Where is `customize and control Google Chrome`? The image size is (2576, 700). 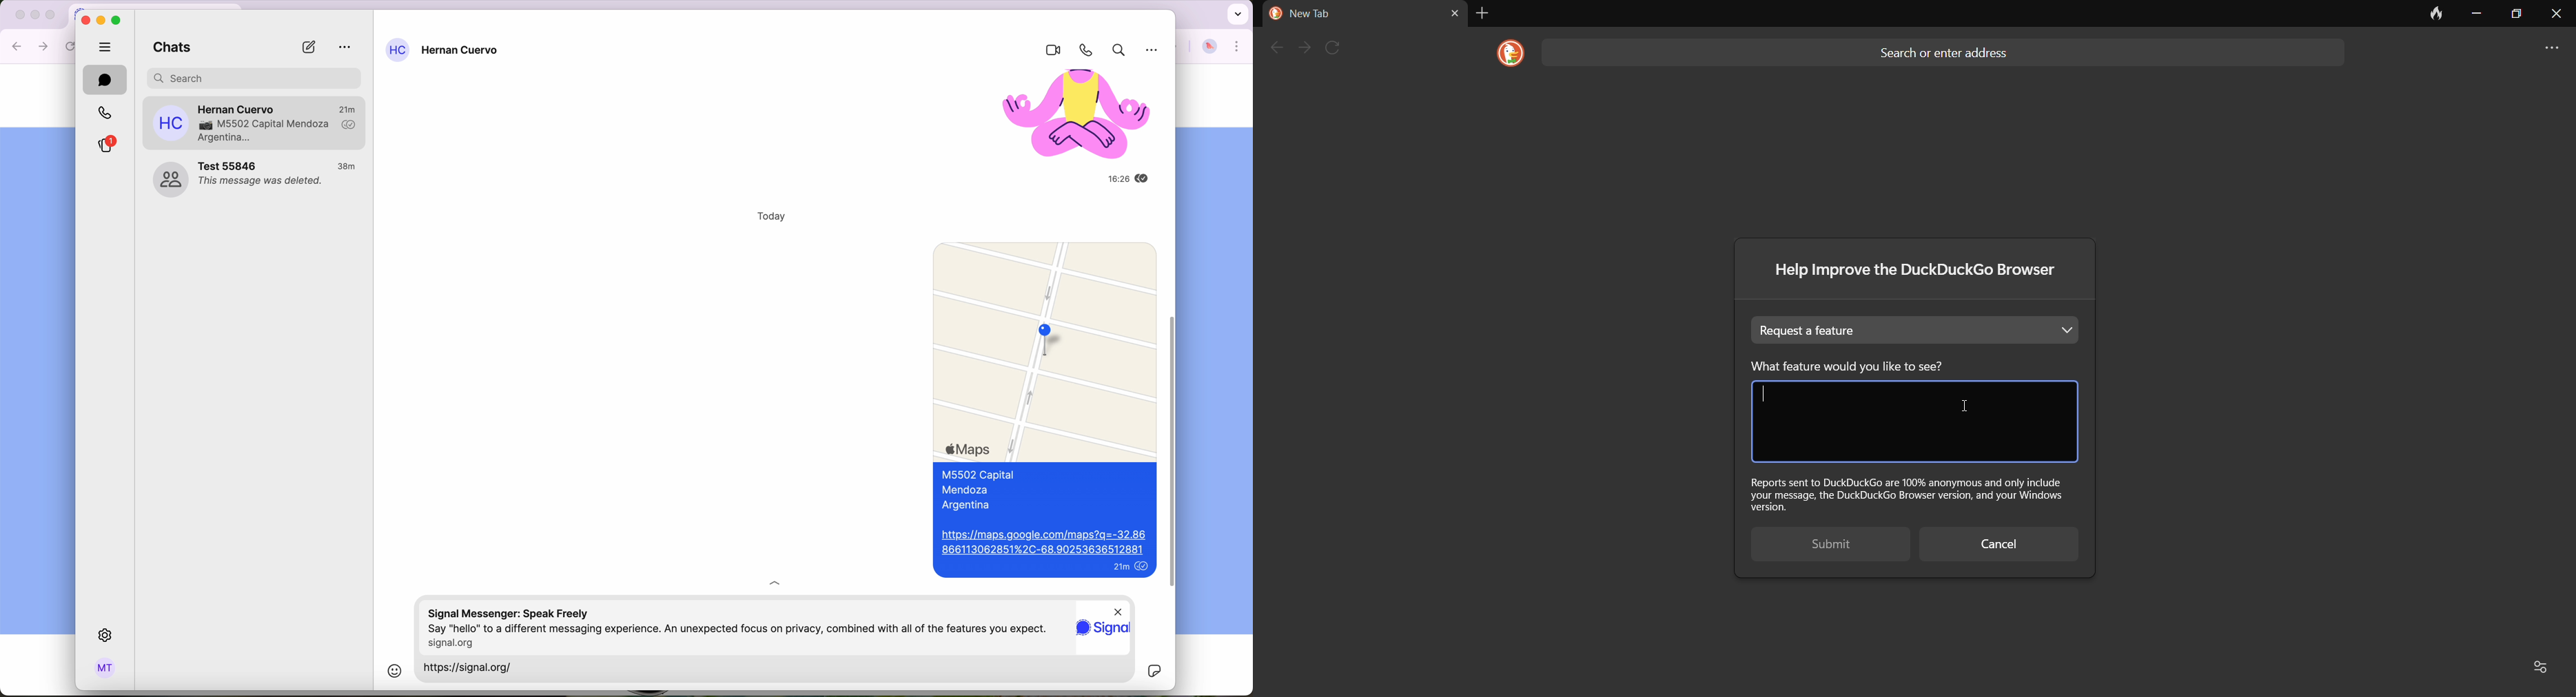
customize and control Google Chrome is located at coordinates (1237, 47).